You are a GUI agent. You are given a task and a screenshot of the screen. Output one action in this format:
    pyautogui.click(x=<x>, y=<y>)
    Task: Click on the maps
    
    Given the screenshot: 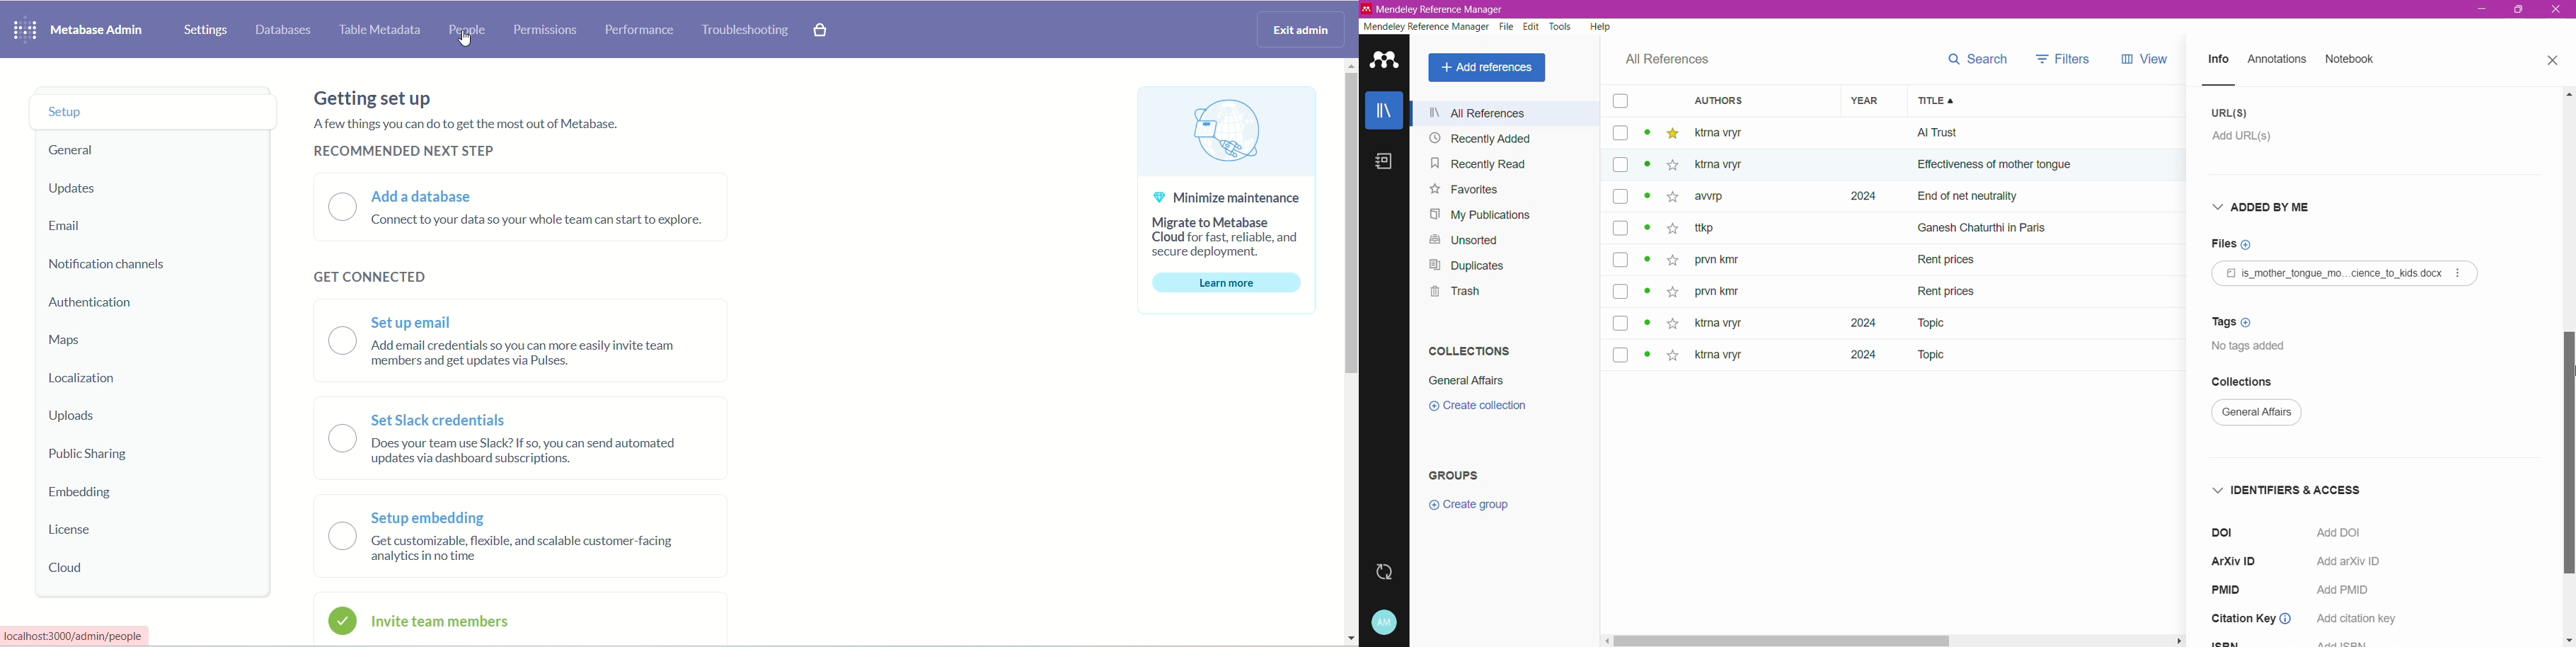 What is the action you would take?
    pyautogui.click(x=78, y=340)
    